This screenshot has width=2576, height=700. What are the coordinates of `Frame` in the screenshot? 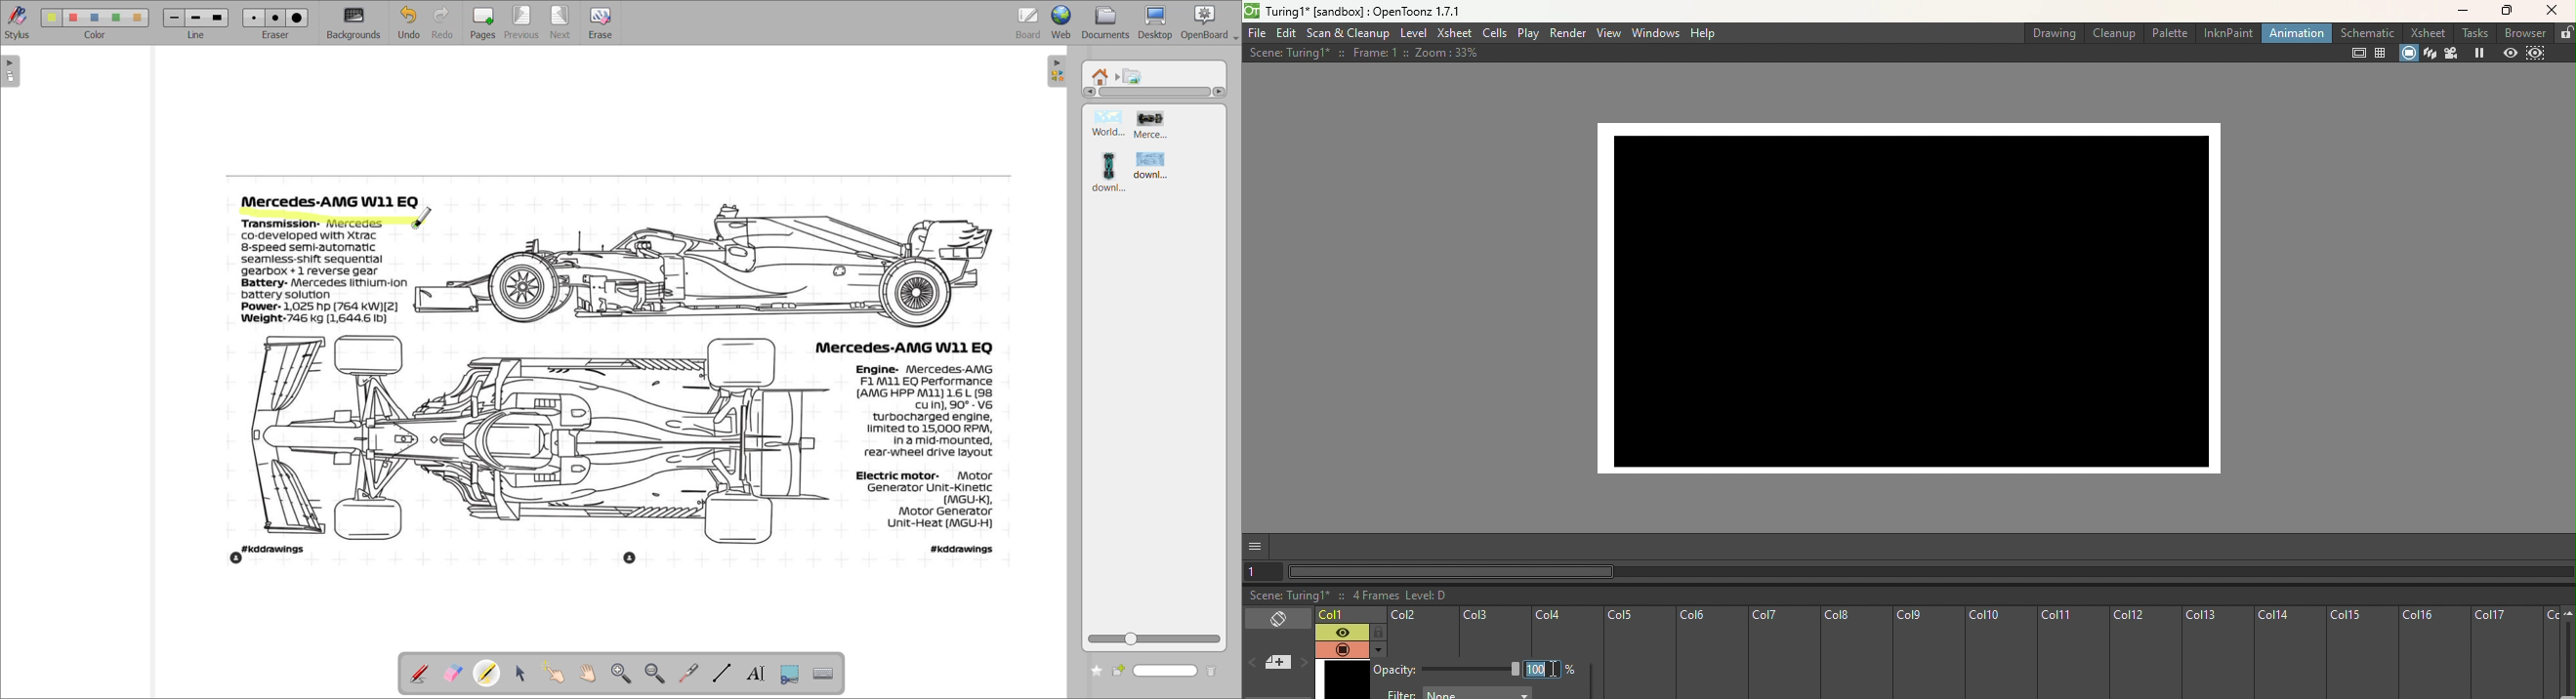 It's located at (1339, 676).